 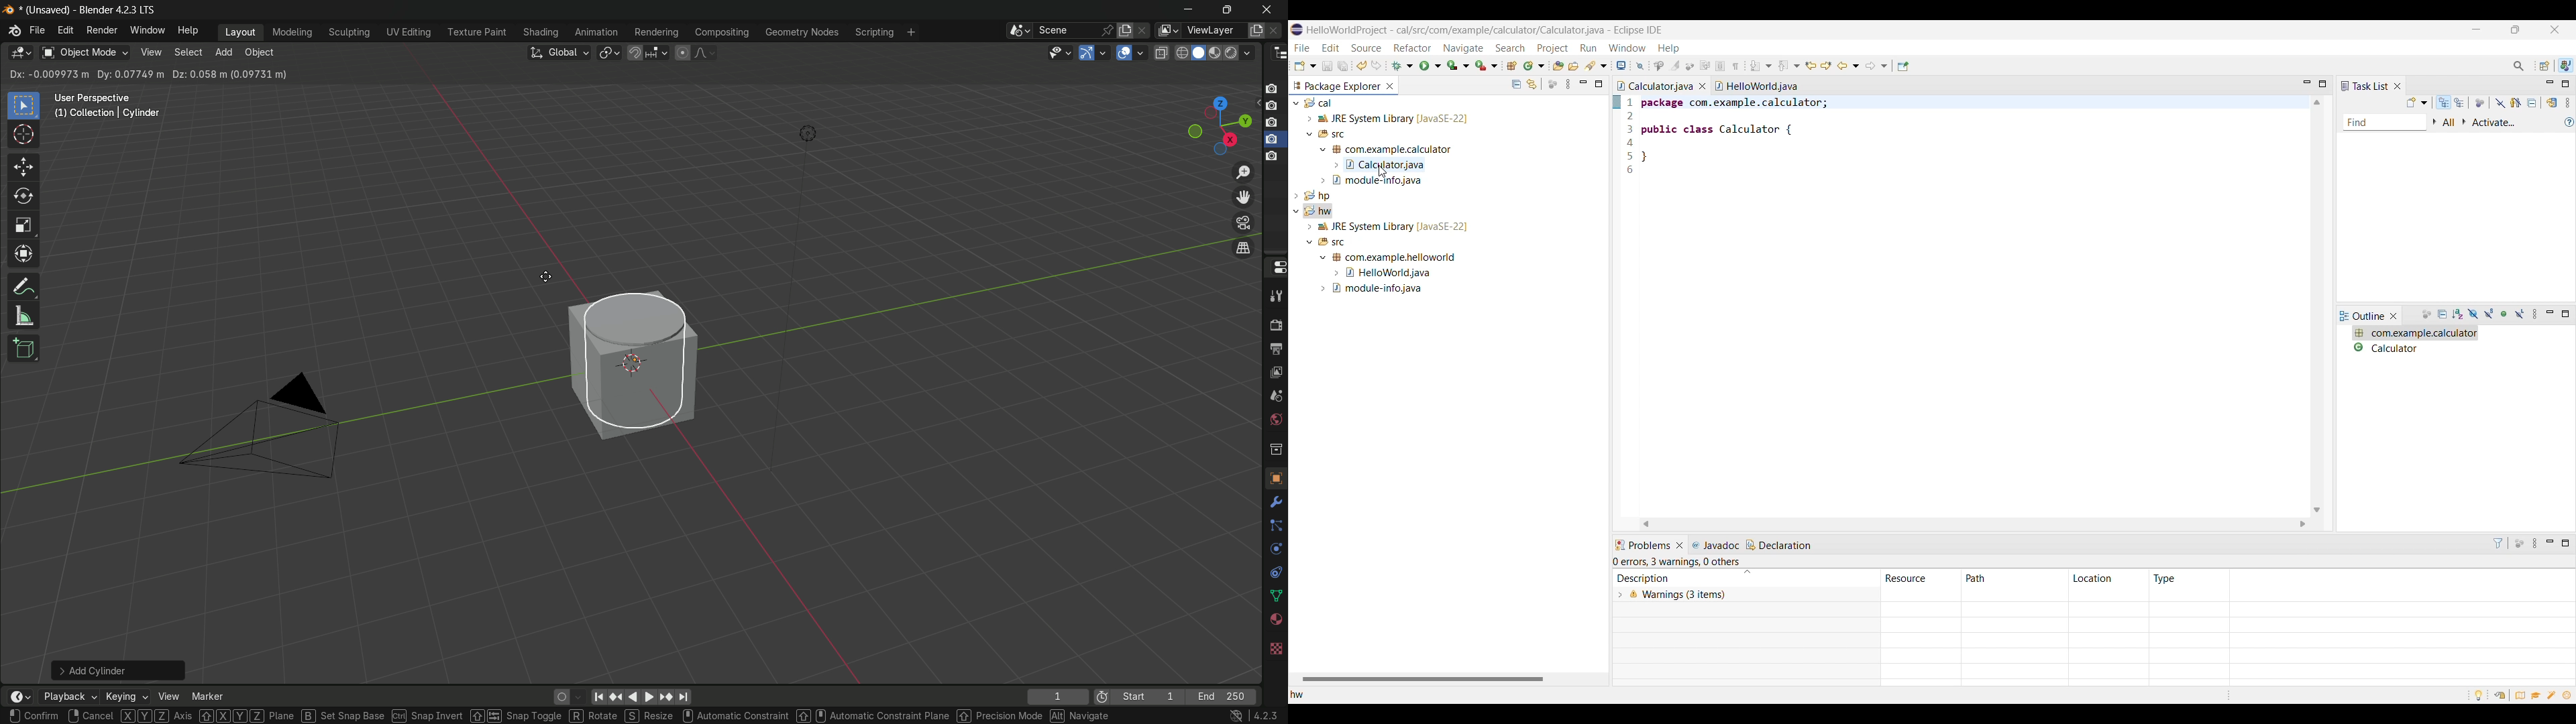 What do you see at coordinates (1275, 549) in the screenshot?
I see `icon` at bounding box center [1275, 549].